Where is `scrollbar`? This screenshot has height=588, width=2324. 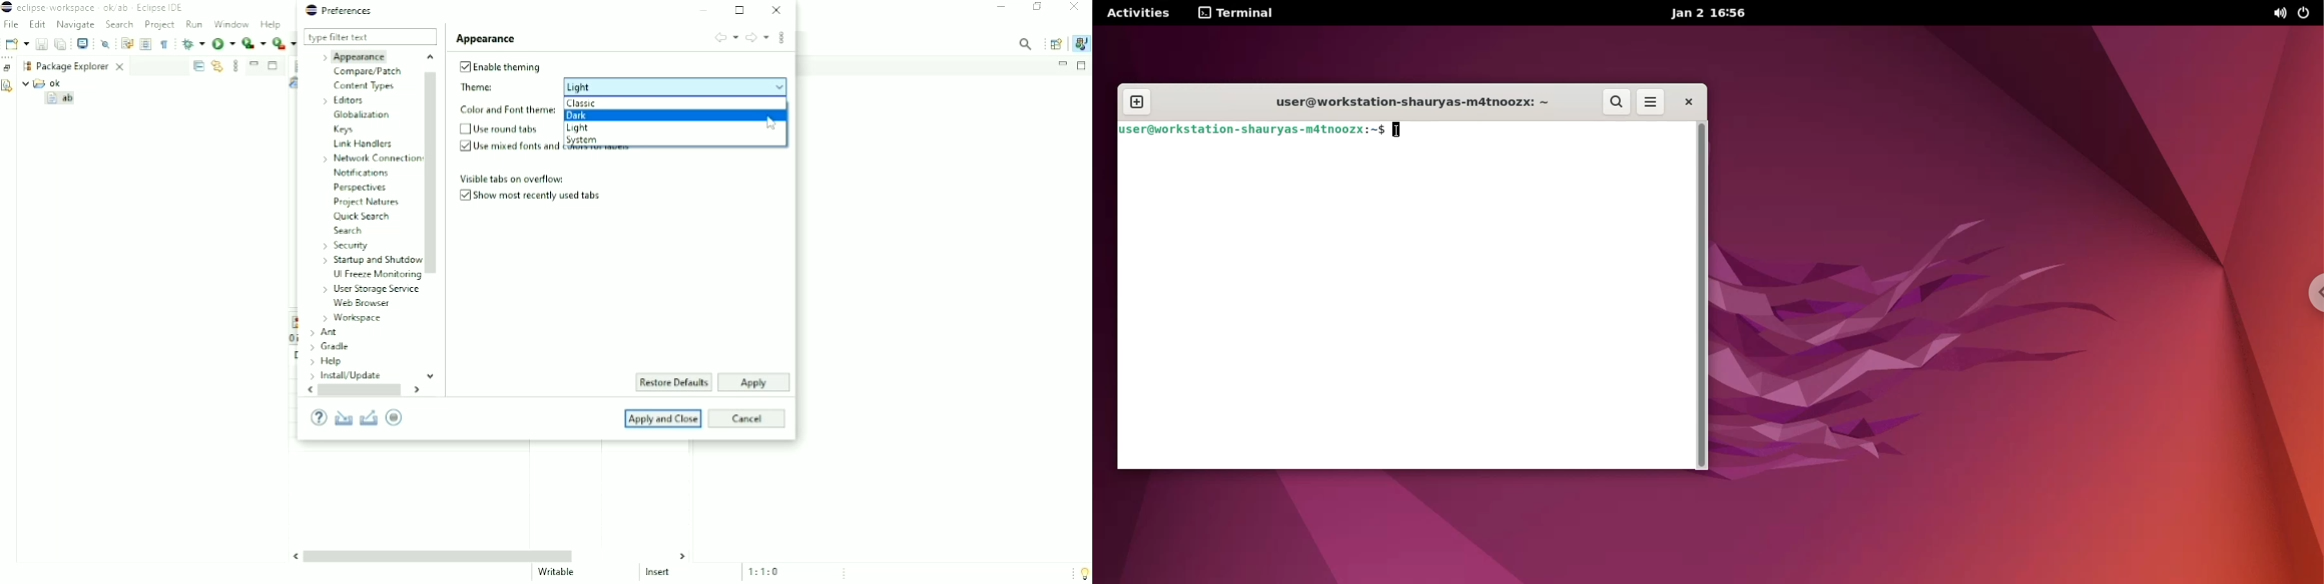
scrollbar is located at coordinates (1703, 294).